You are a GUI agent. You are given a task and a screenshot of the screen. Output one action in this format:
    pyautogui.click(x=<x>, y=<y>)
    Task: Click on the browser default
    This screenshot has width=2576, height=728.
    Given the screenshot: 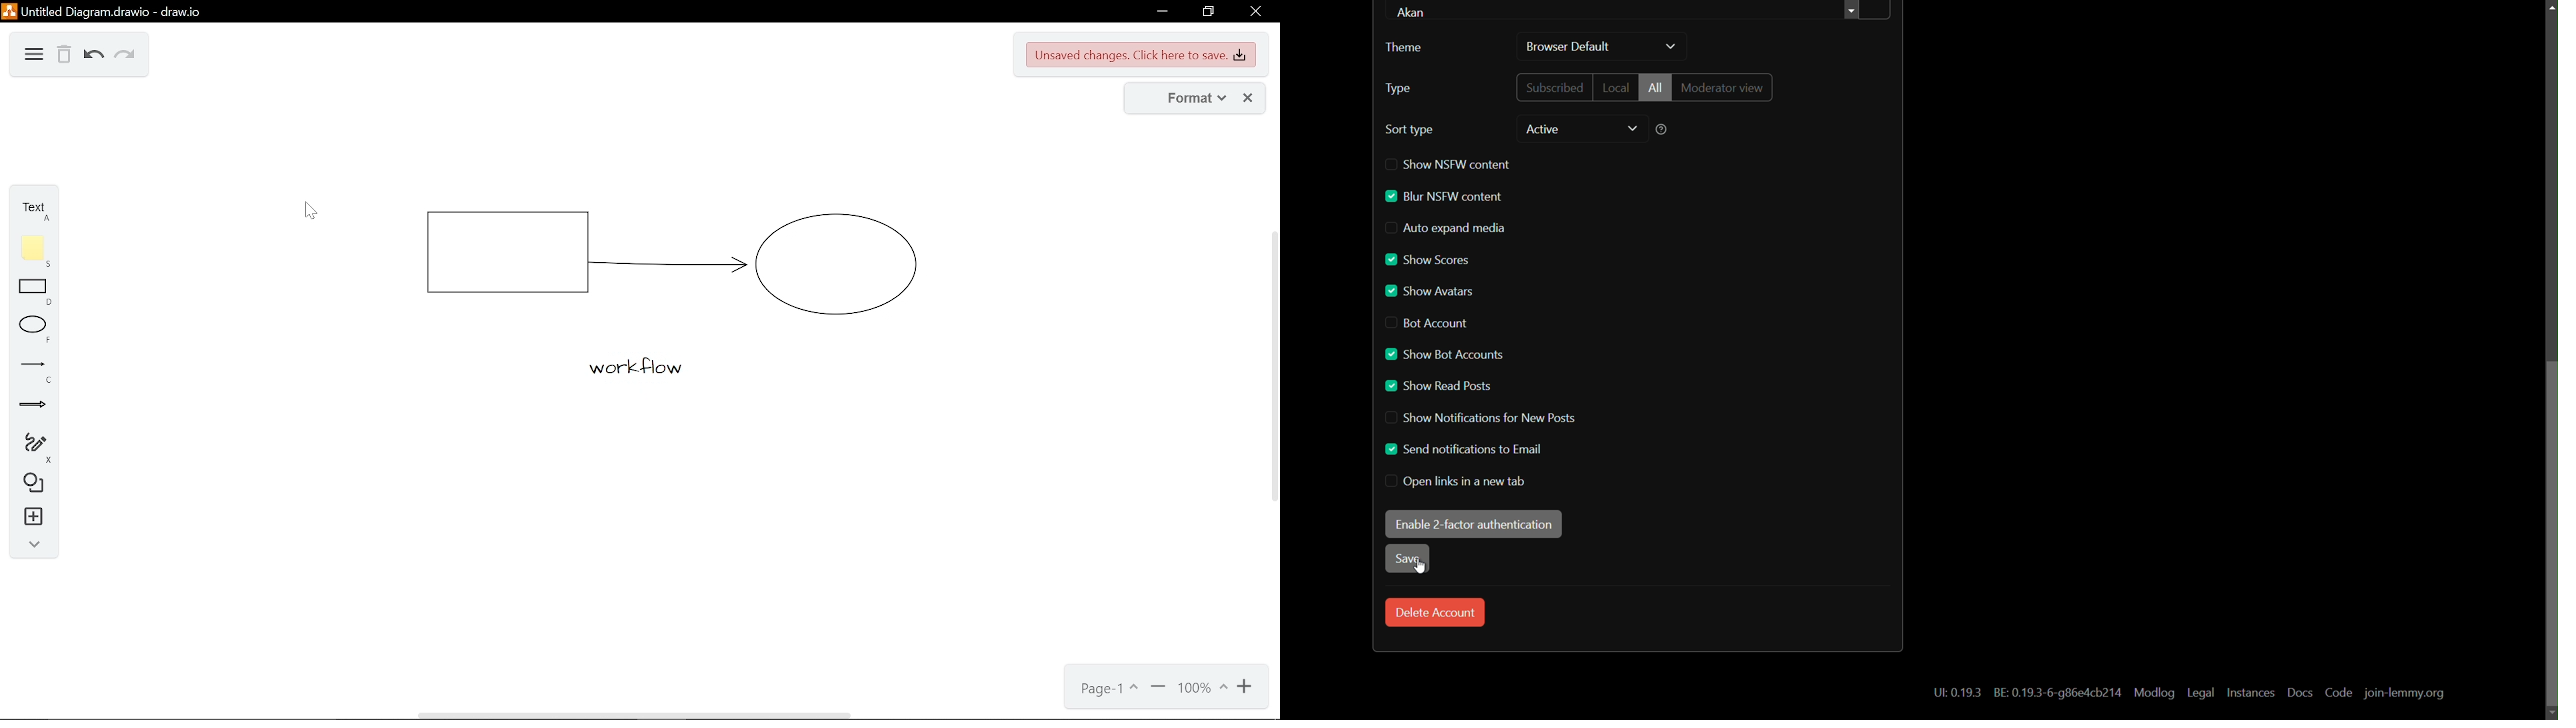 What is the action you would take?
    pyautogui.click(x=1569, y=47)
    